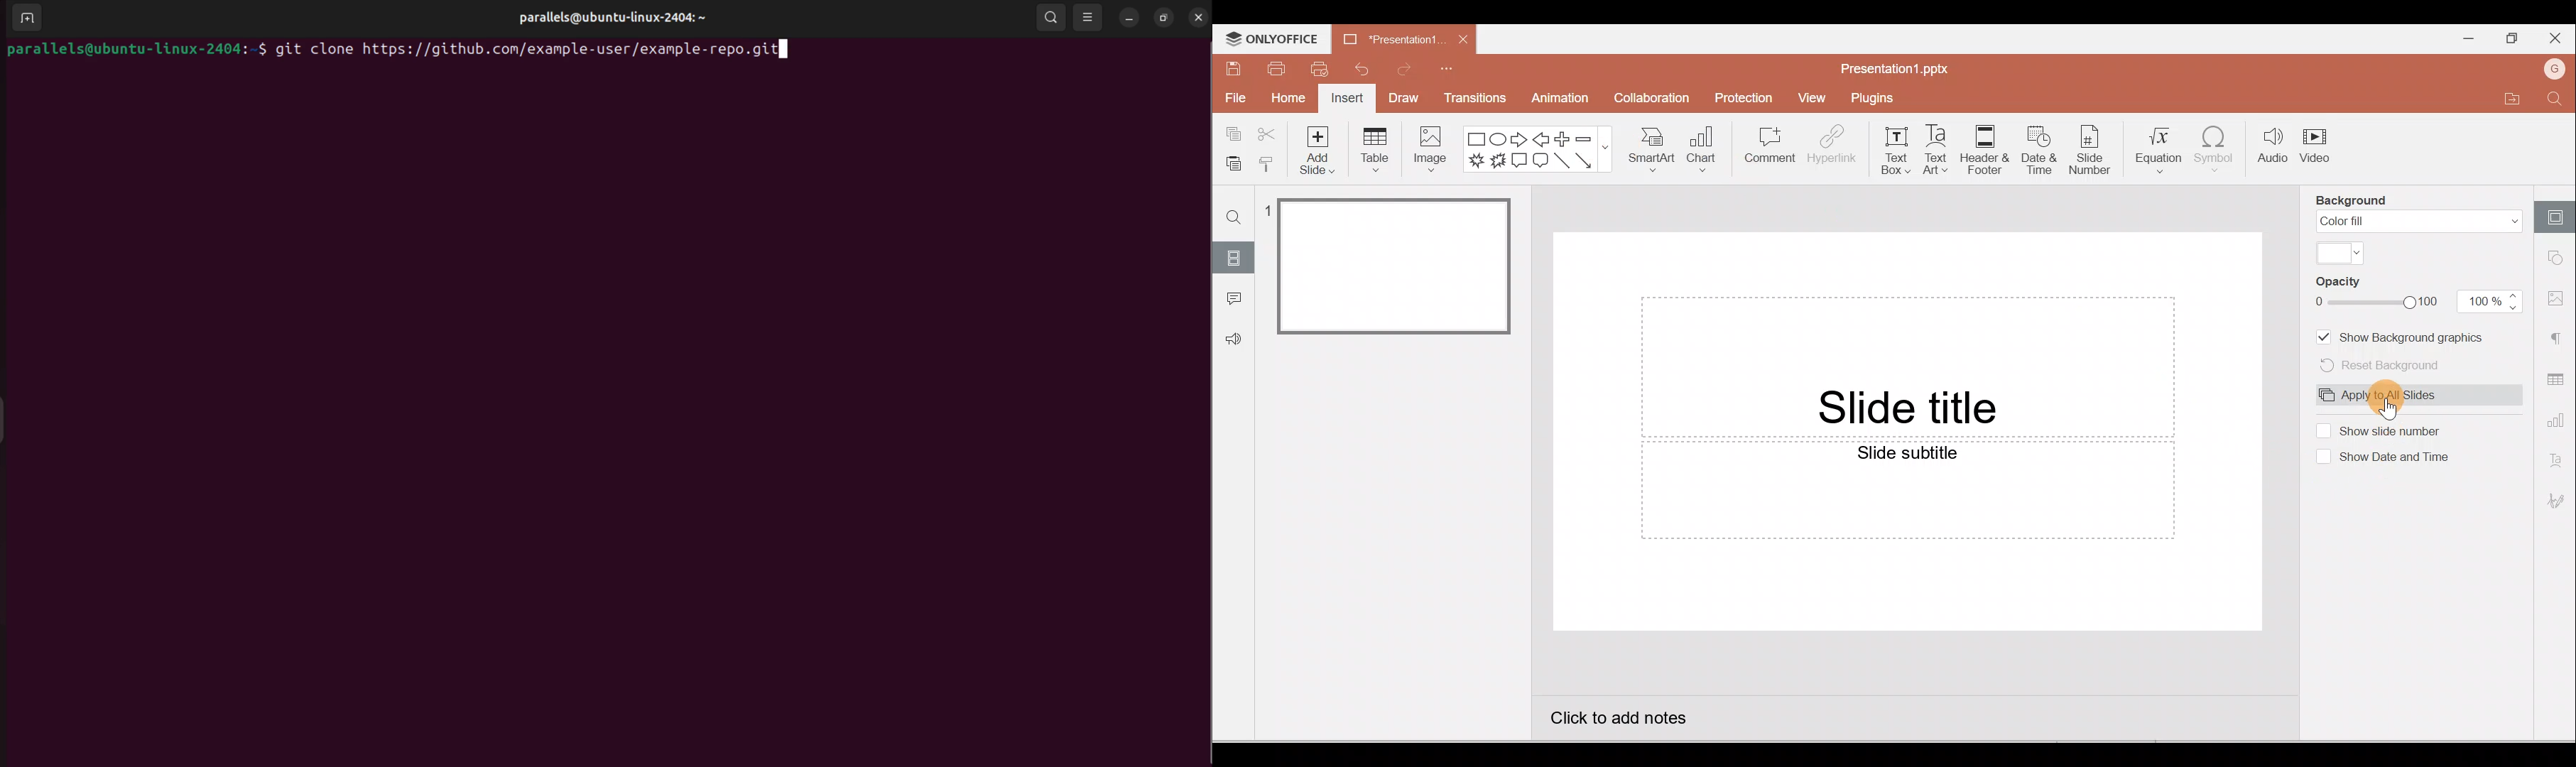 The height and width of the screenshot is (784, 2576). Describe the element at coordinates (1881, 95) in the screenshot. I see `Plugins` at that location.